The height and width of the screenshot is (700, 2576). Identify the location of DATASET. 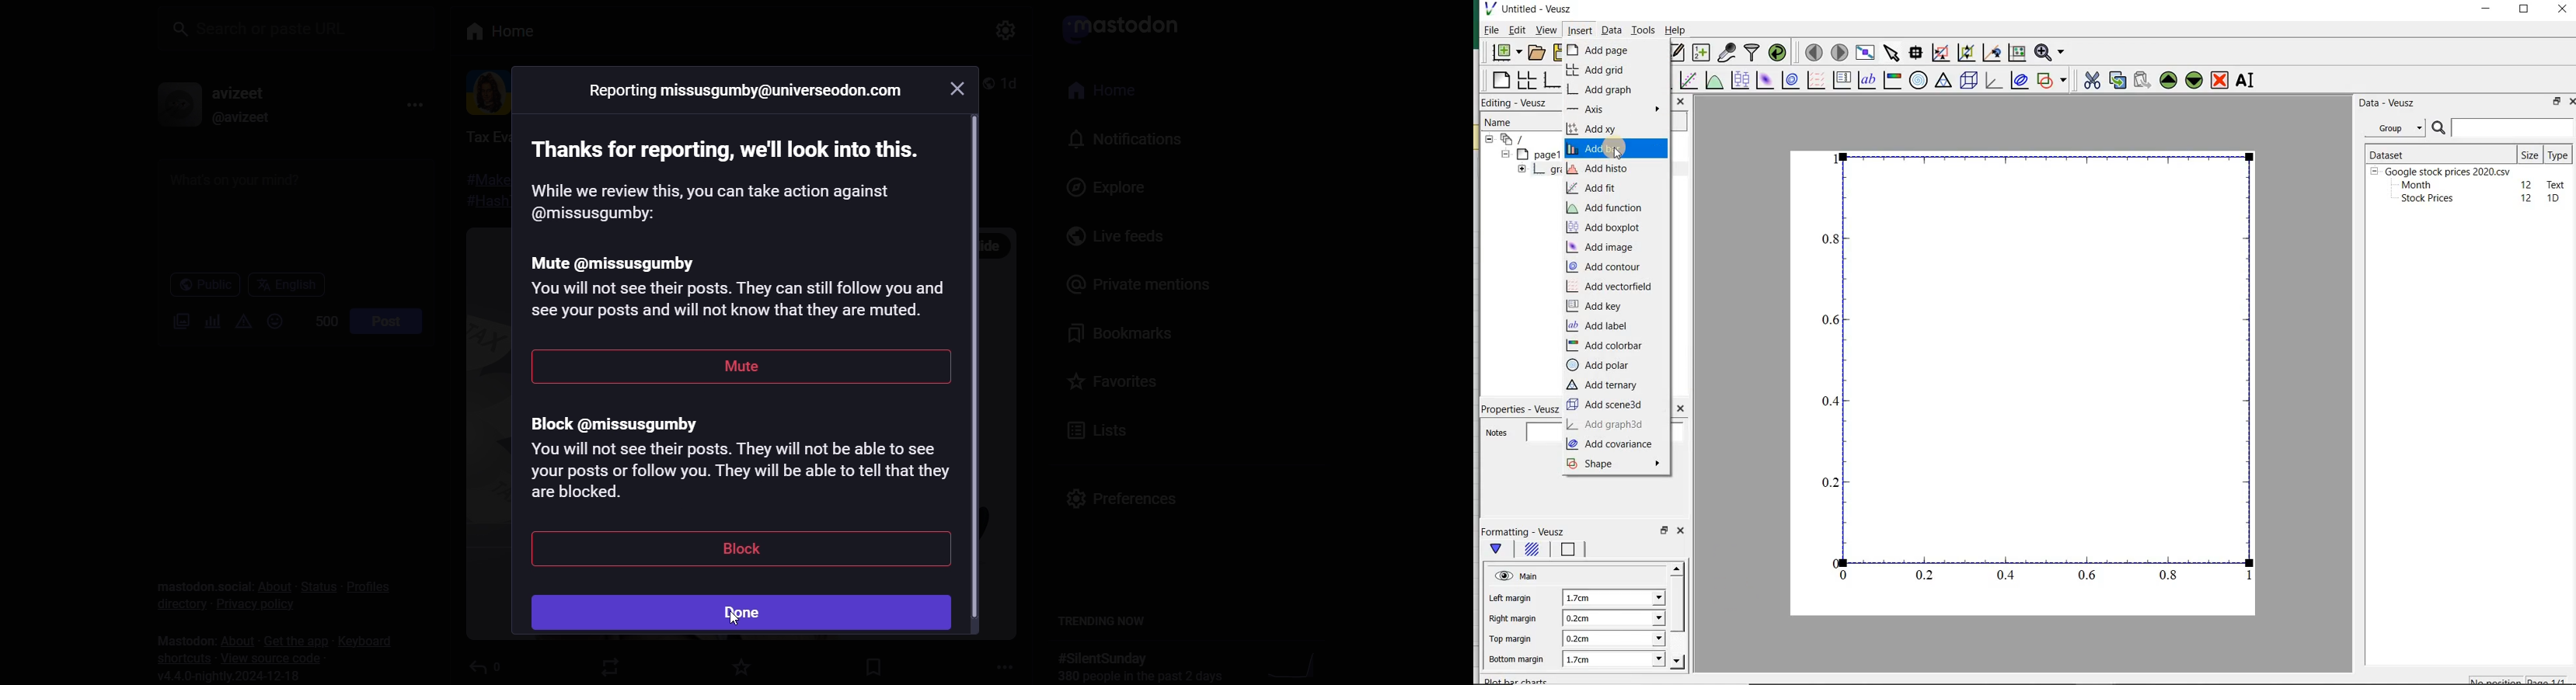
(2440, 152).